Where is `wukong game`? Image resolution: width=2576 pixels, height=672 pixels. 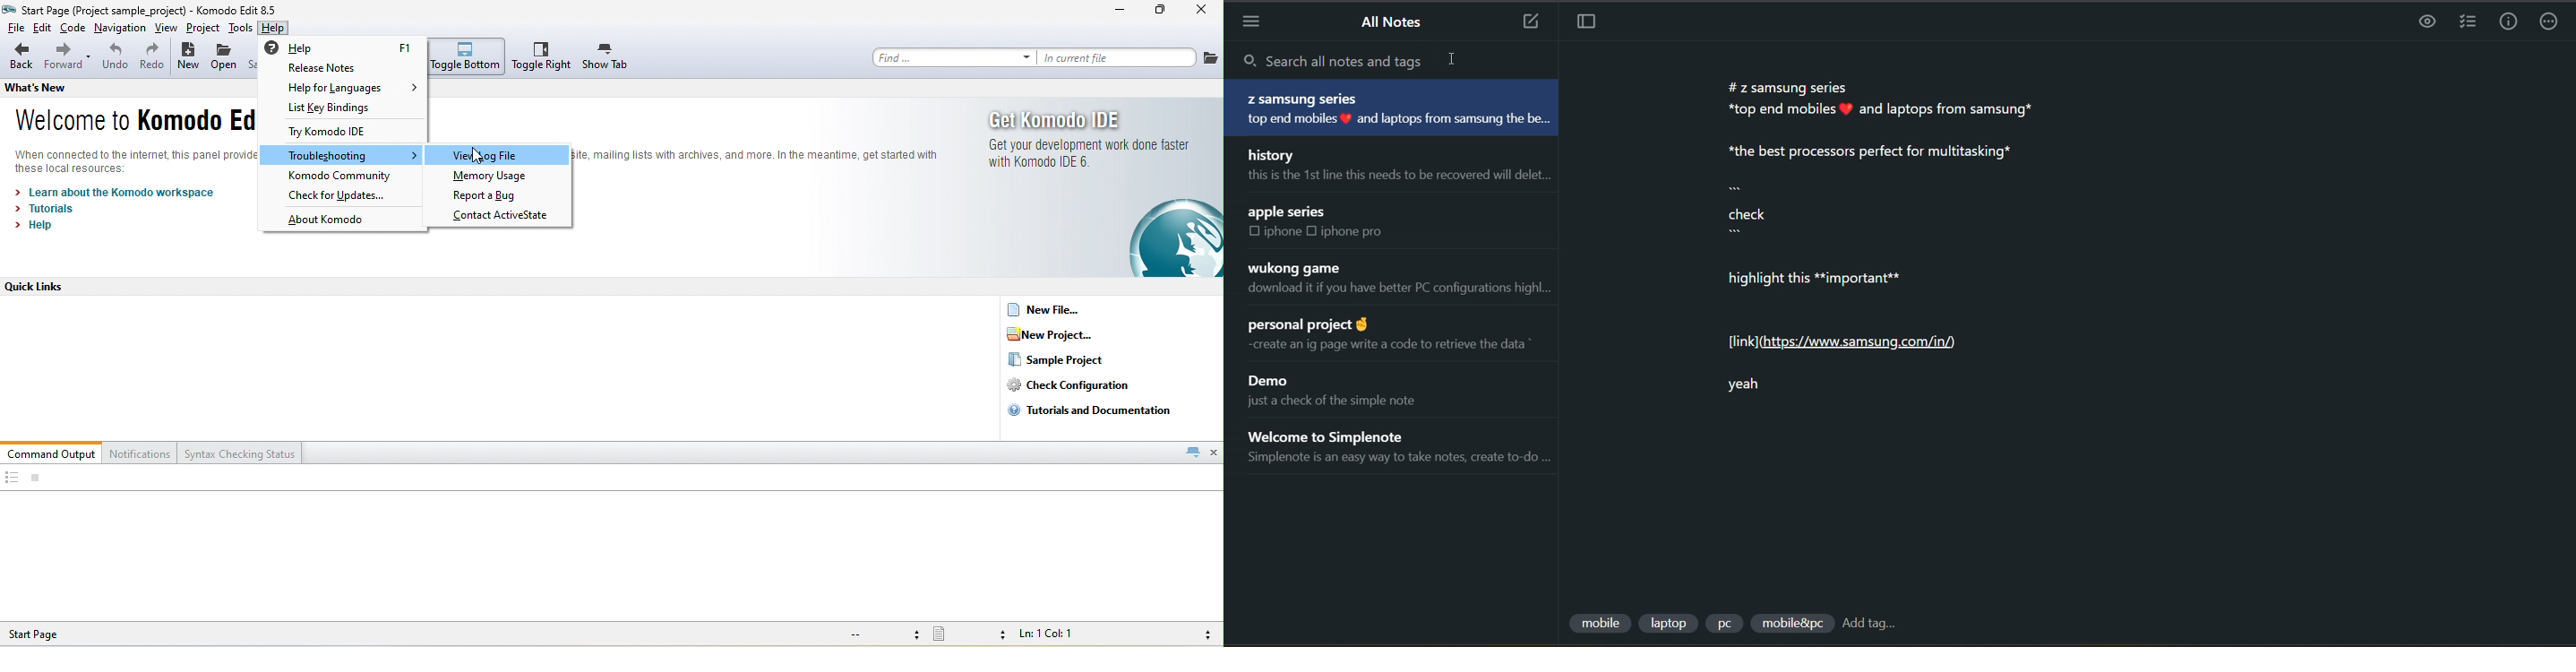
wukong game is located at coordinates (1299, 267).